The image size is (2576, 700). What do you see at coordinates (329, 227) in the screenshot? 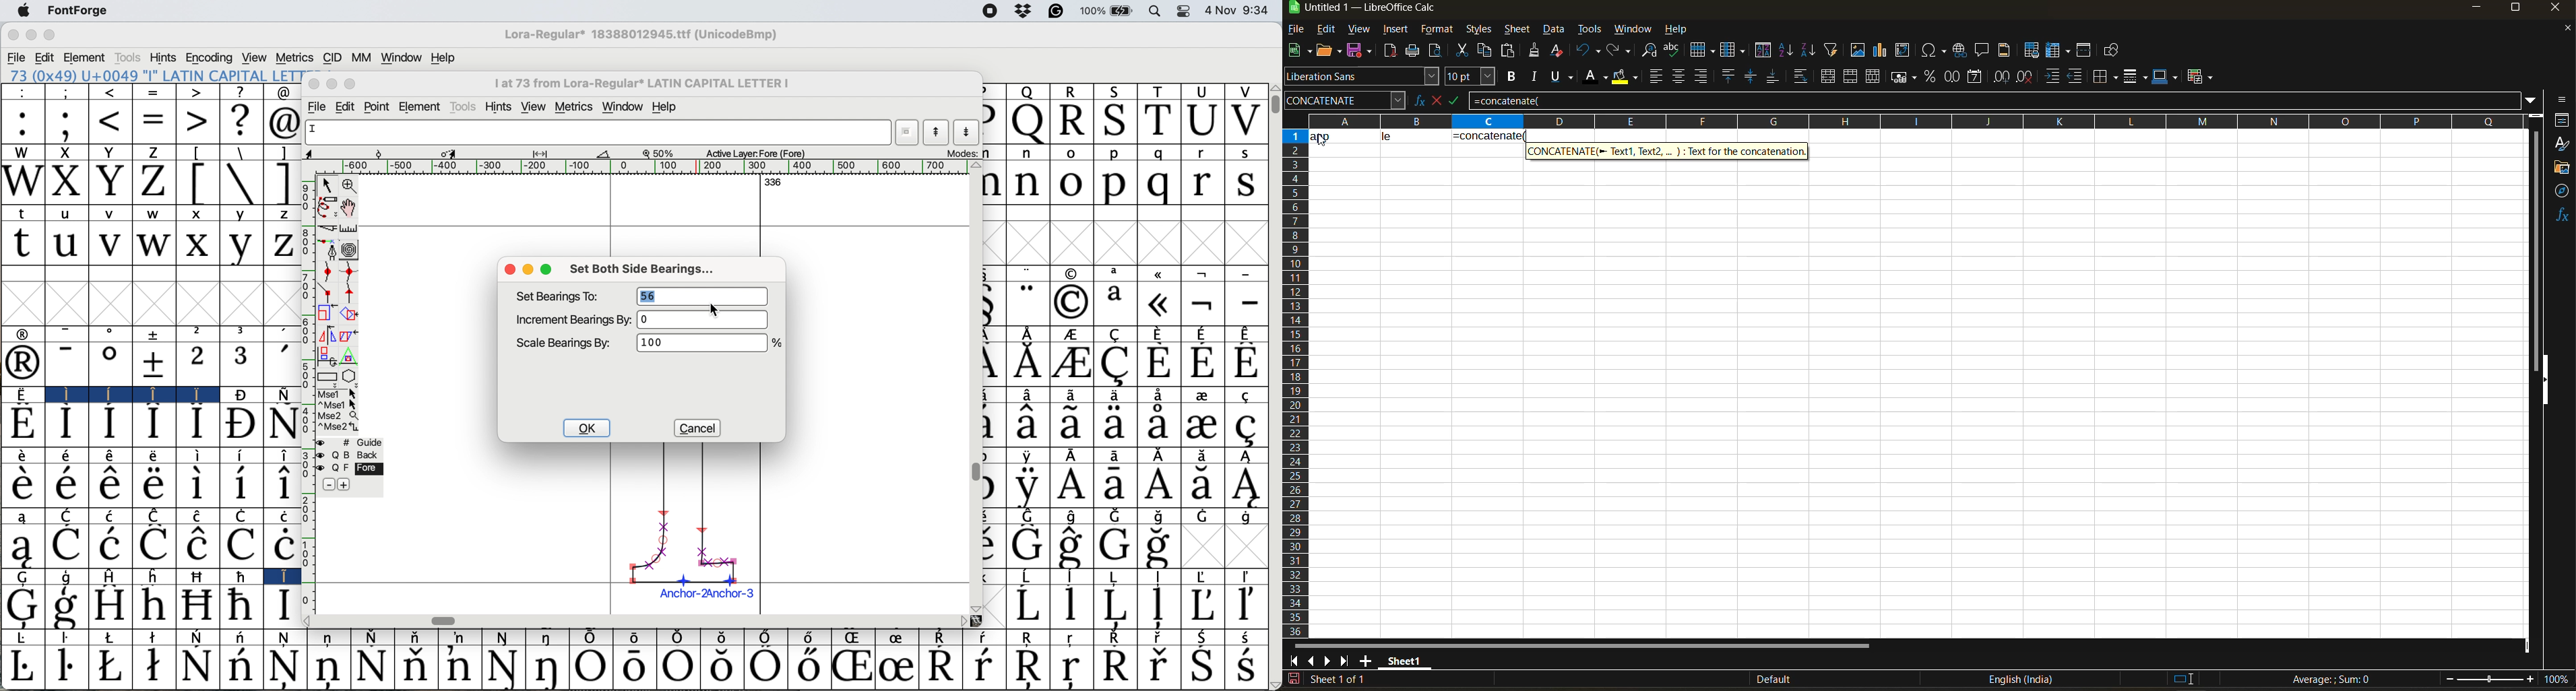
I see `cut splines in two` at bounding box center [329, 227].